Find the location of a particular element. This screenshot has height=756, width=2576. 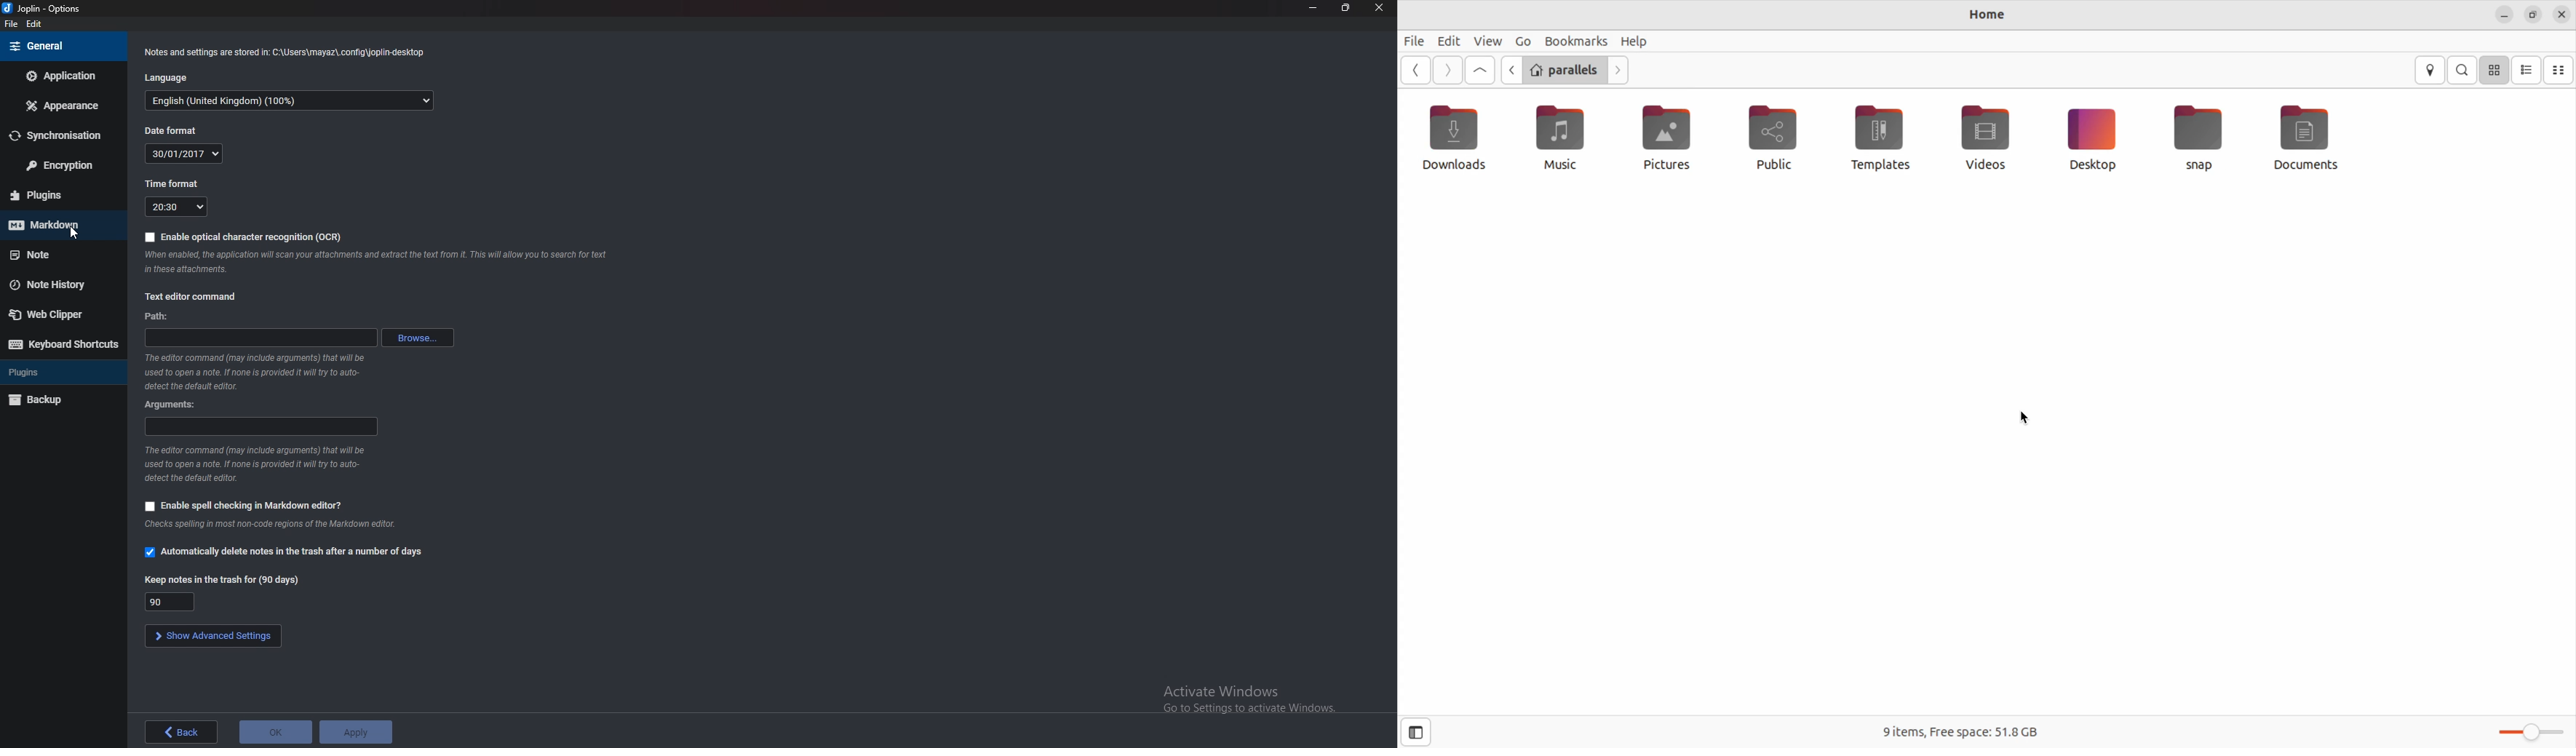

Keyboard shortcuts is located at coordinates (60, 344).